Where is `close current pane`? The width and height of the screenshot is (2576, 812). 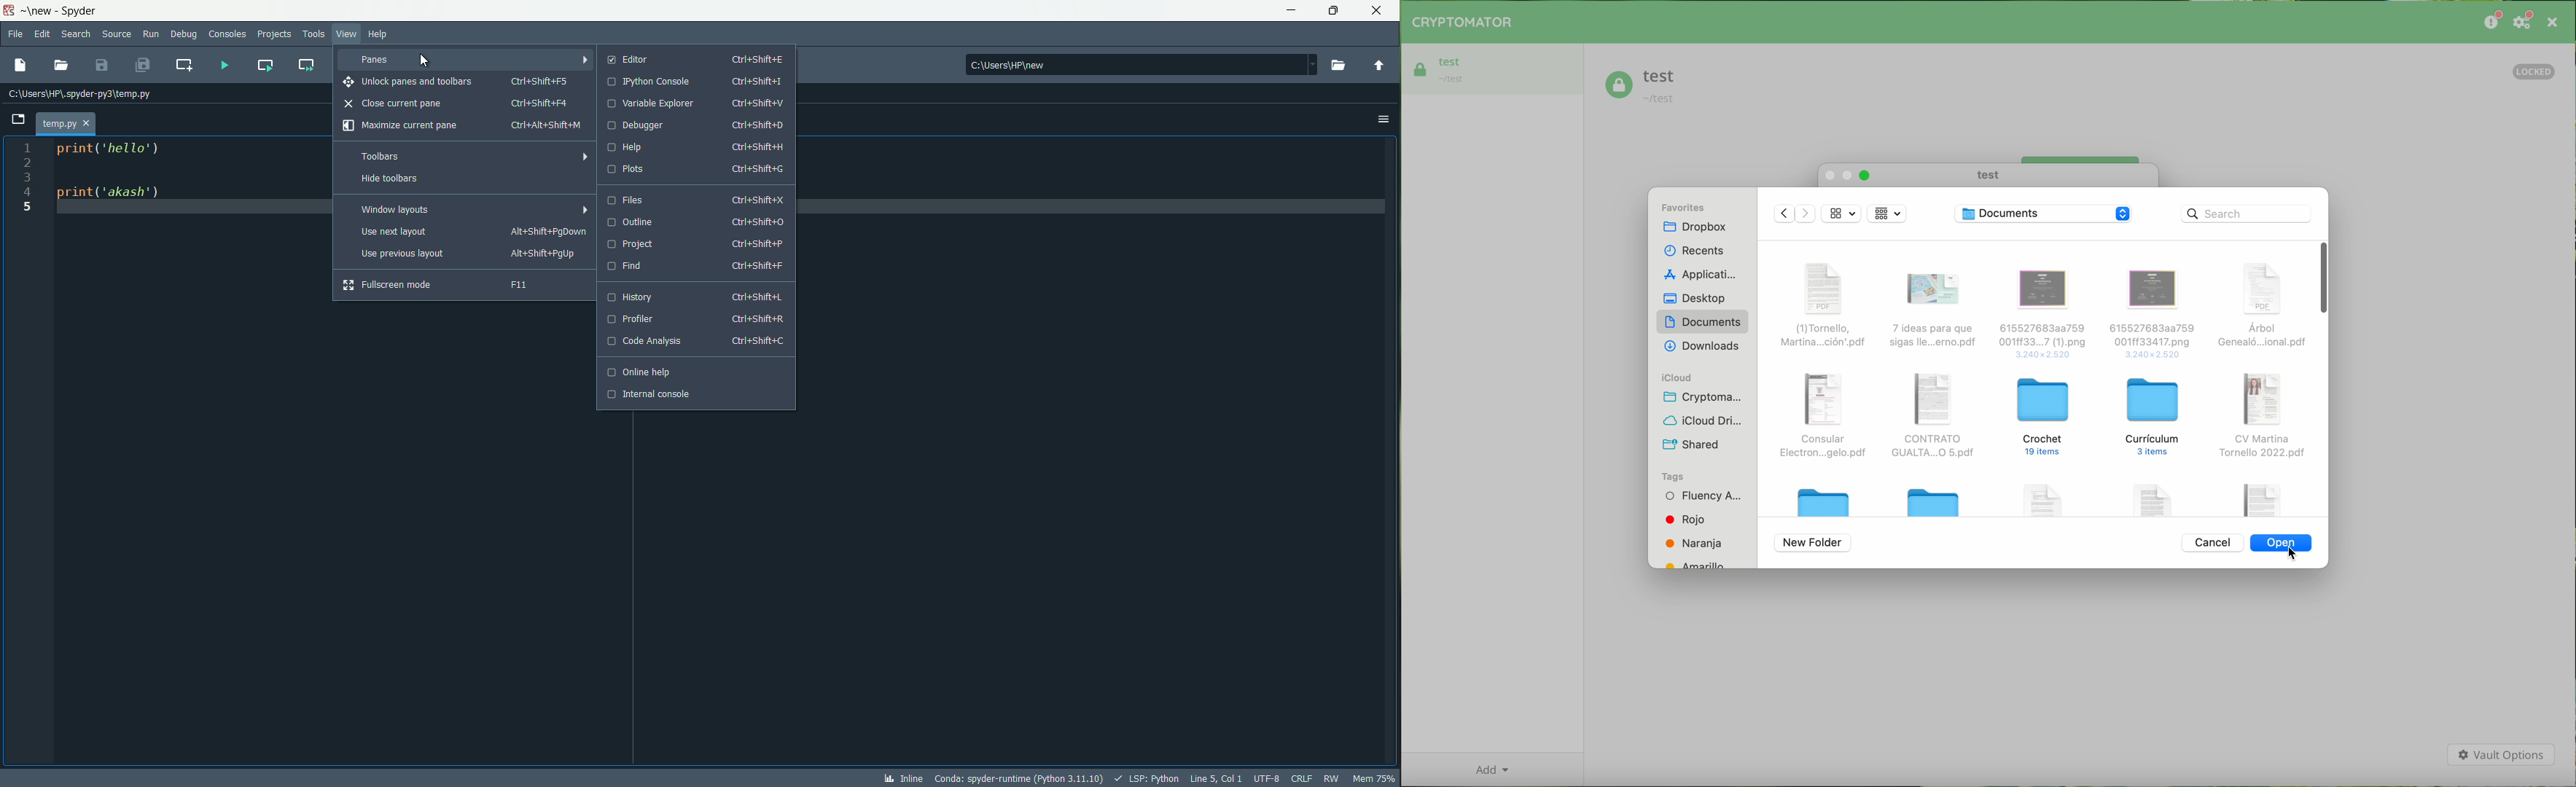 close current pane is located at coordinates (458, 103).